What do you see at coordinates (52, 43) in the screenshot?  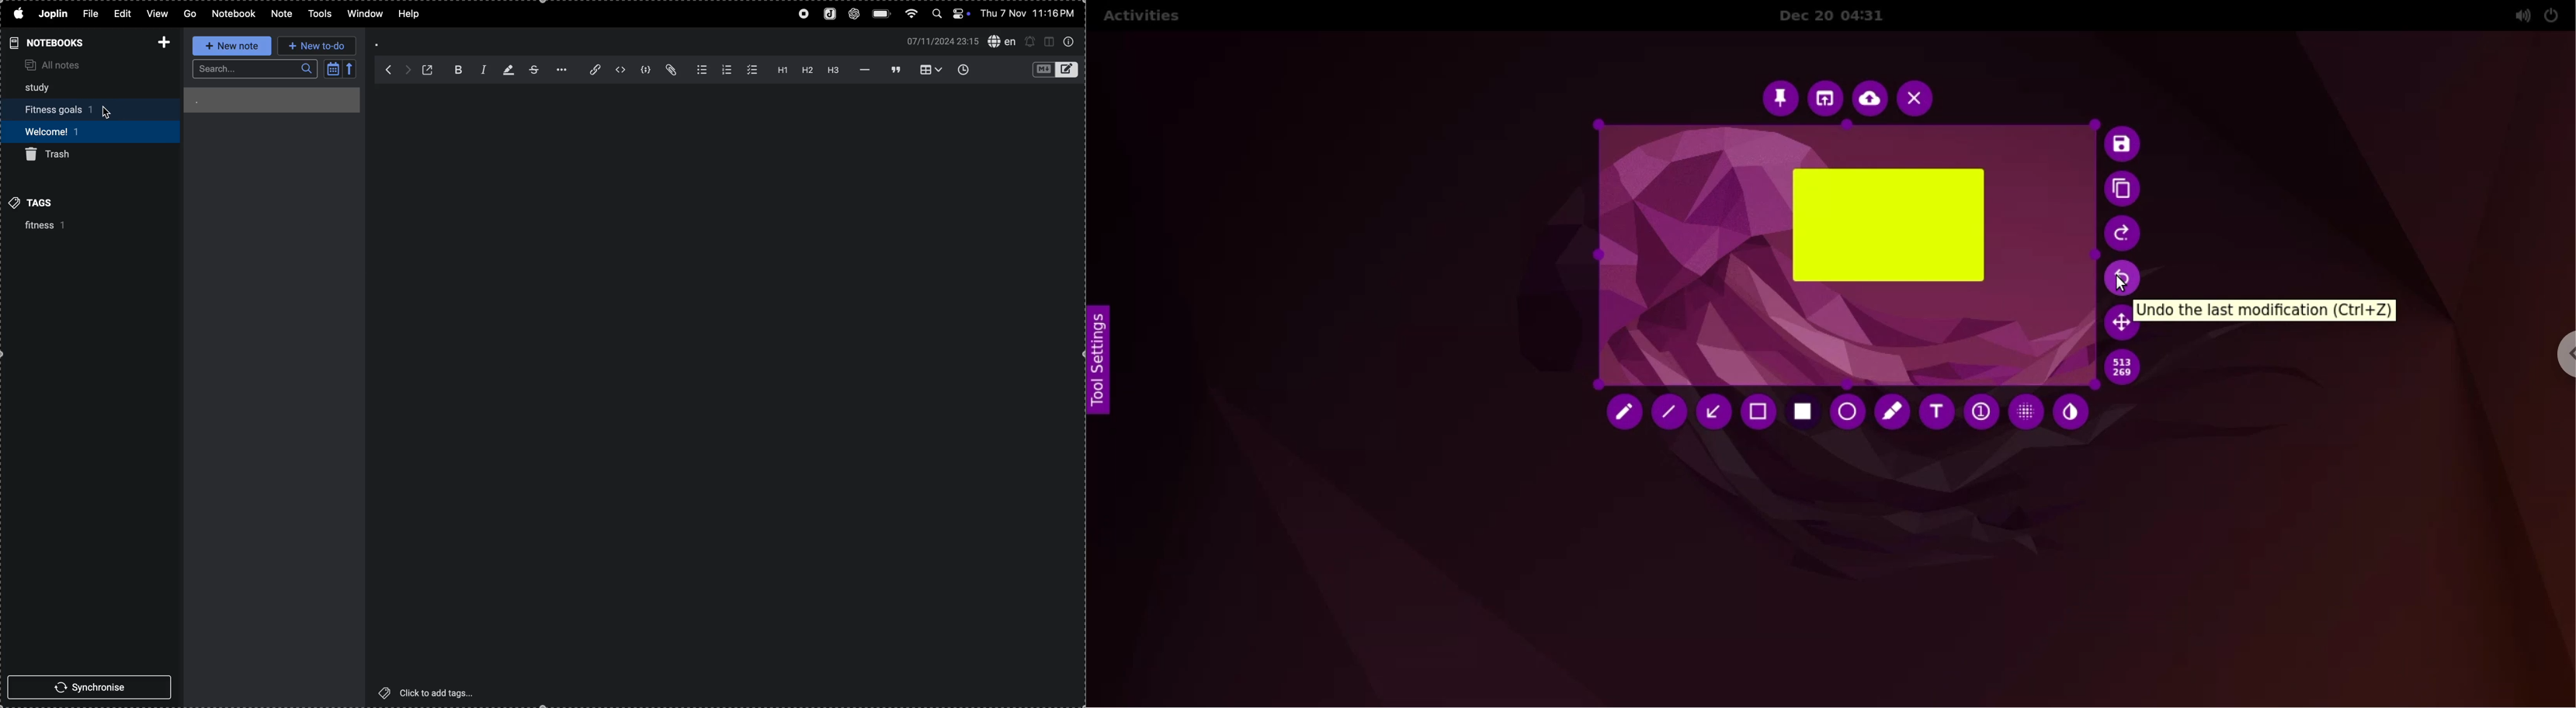 I see `notebooks` at bounding box center [52, 43].